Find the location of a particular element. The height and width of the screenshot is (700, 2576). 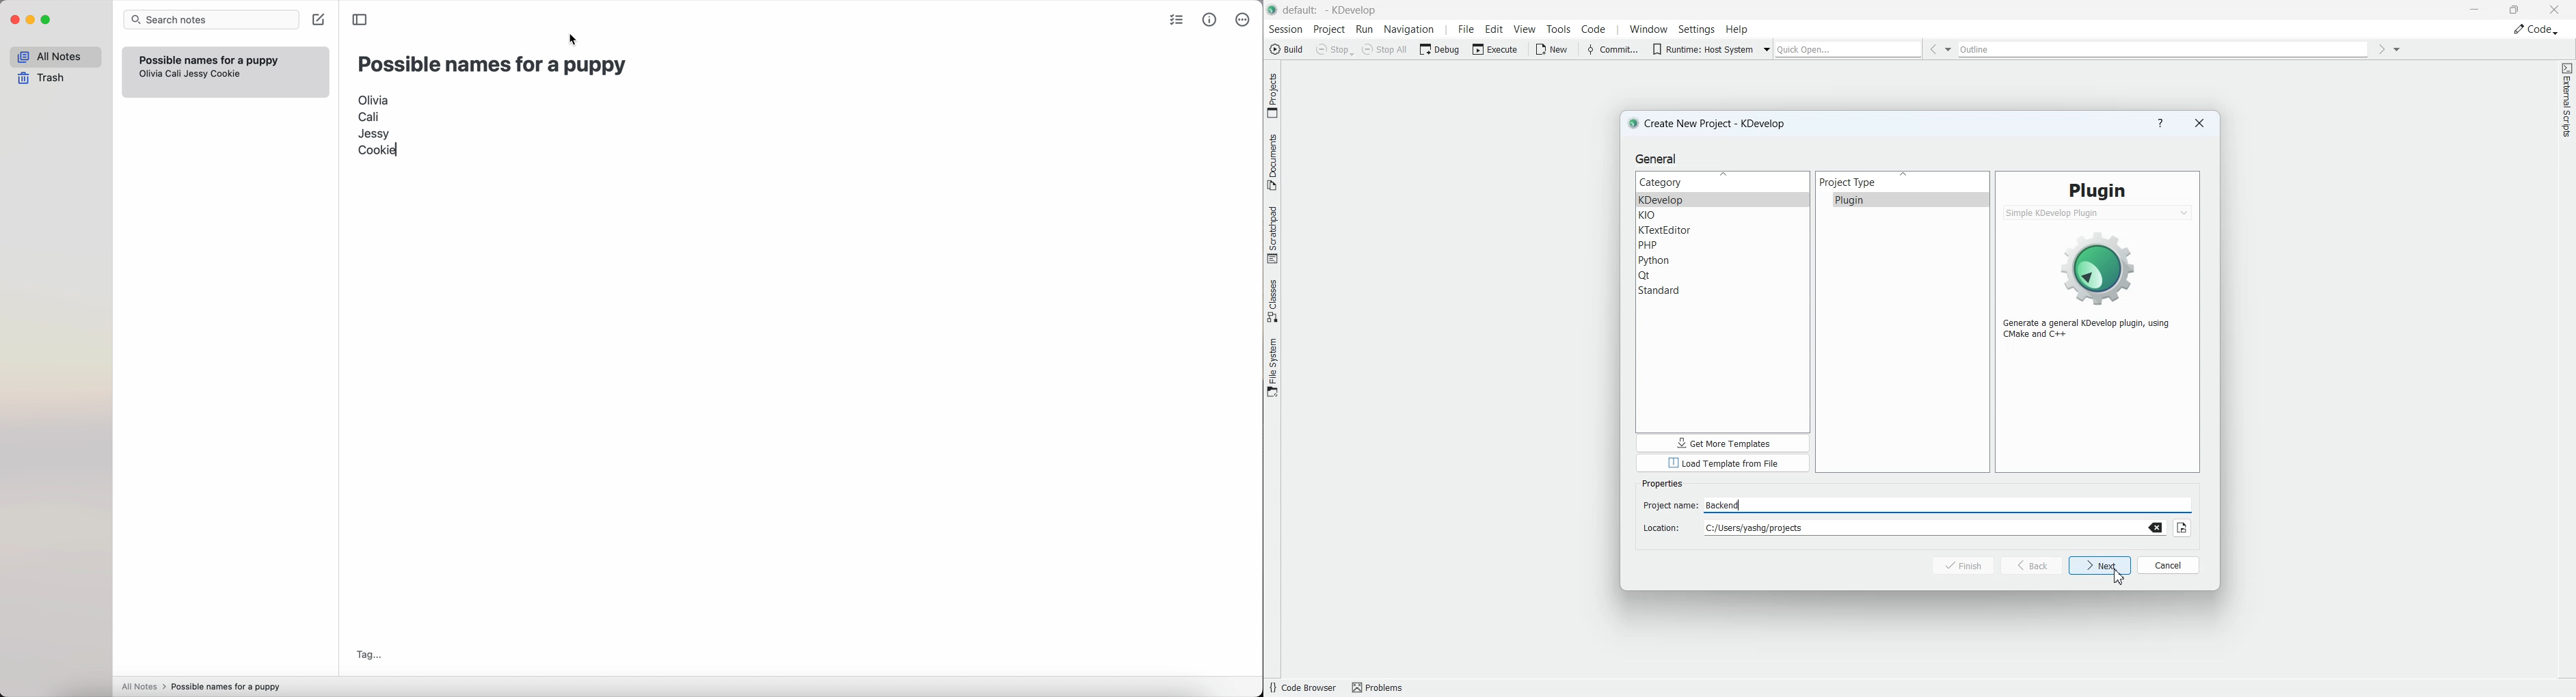

Cali is located at coordinates (177, 75).